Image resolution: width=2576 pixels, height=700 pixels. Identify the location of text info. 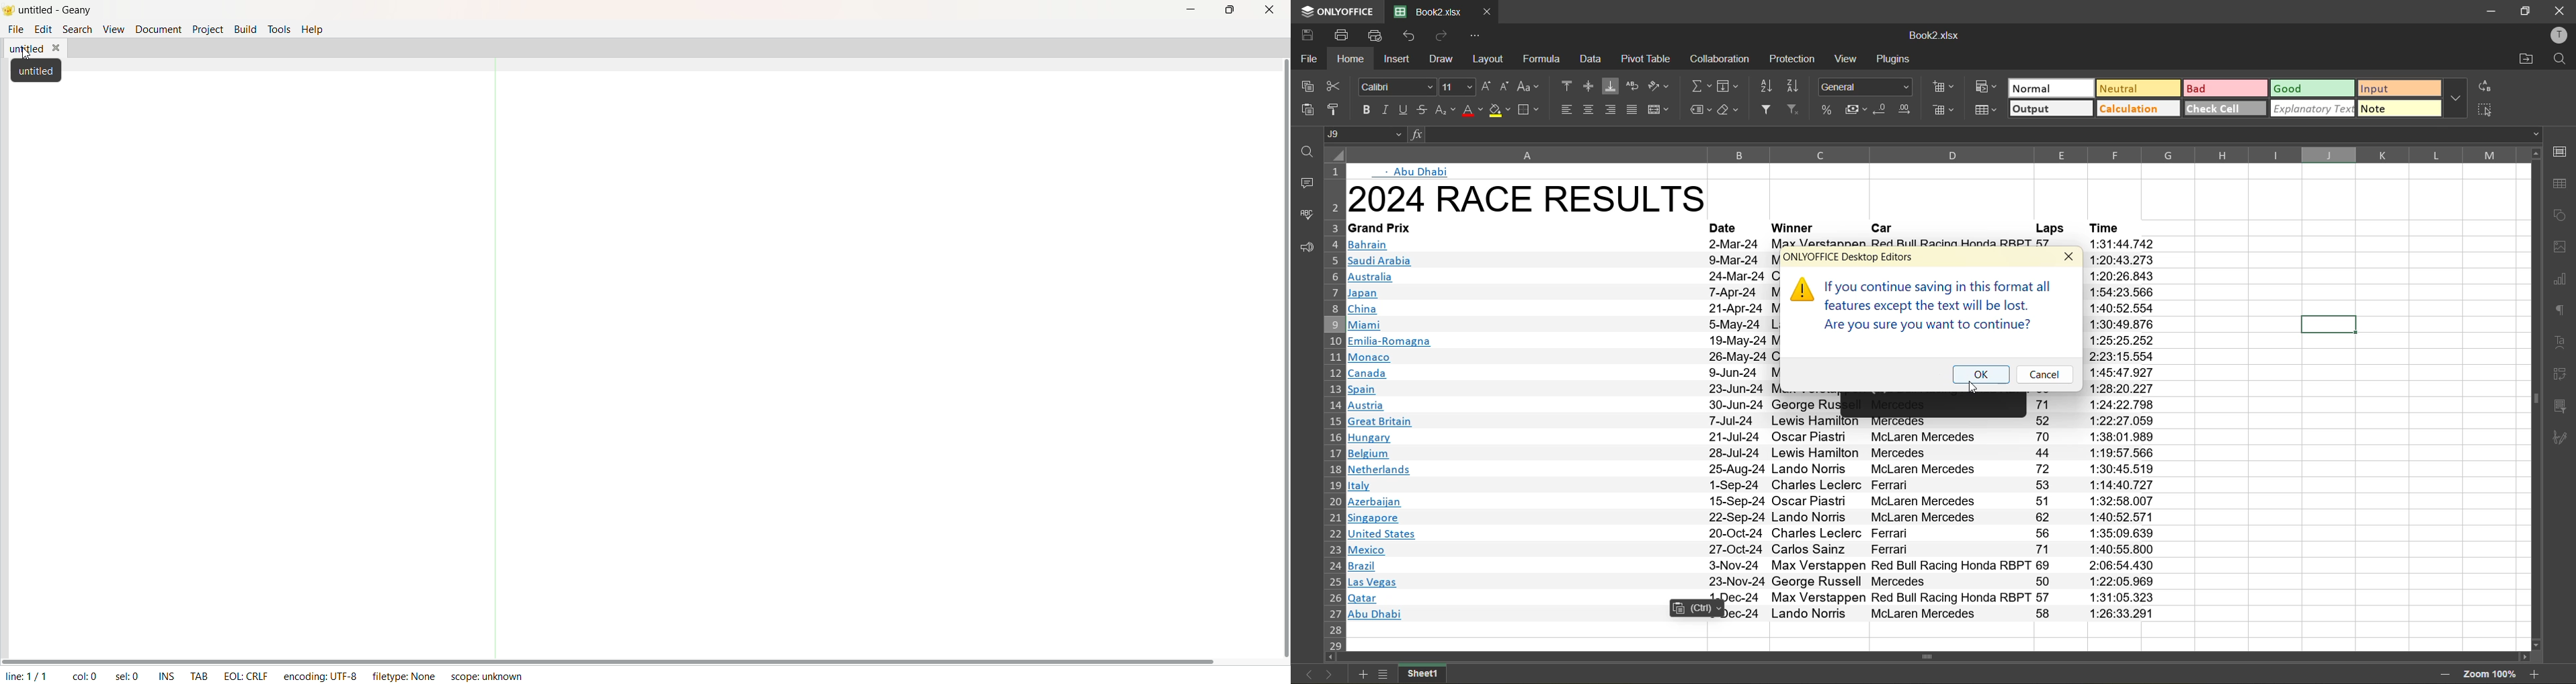
(1559, 325).